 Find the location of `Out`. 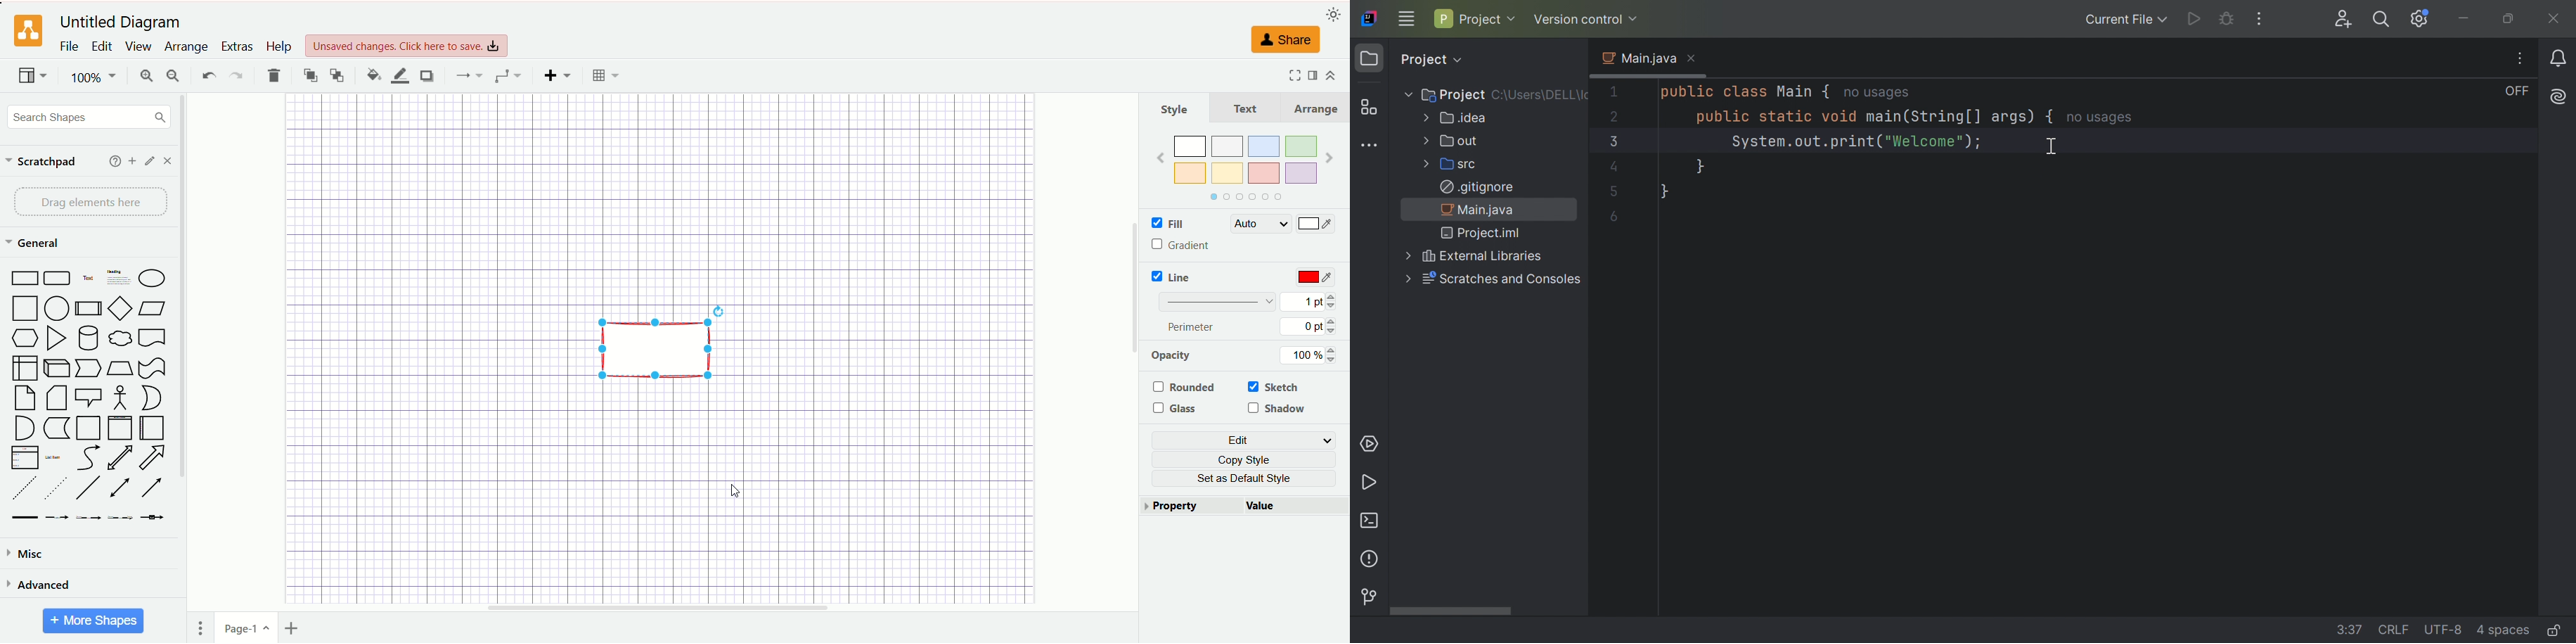

Out is located at coordinates (1450, 141).